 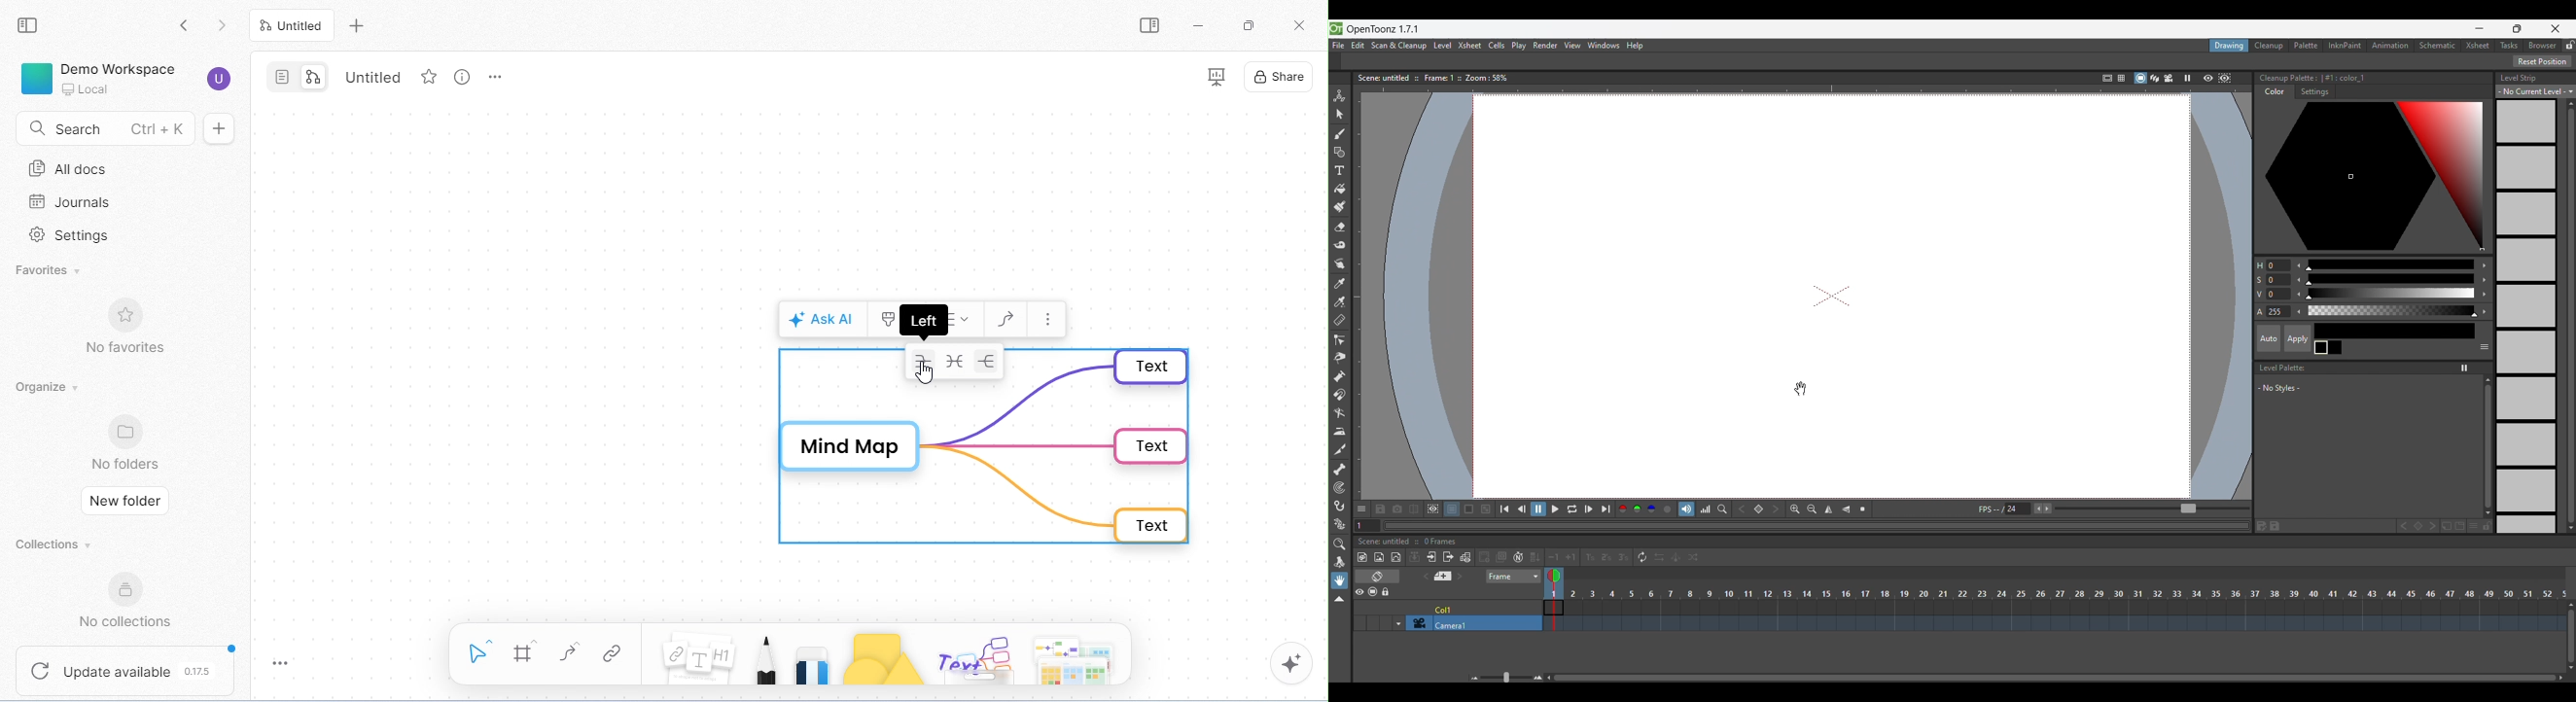 I want to click on more, so click(x=1047, y=319).